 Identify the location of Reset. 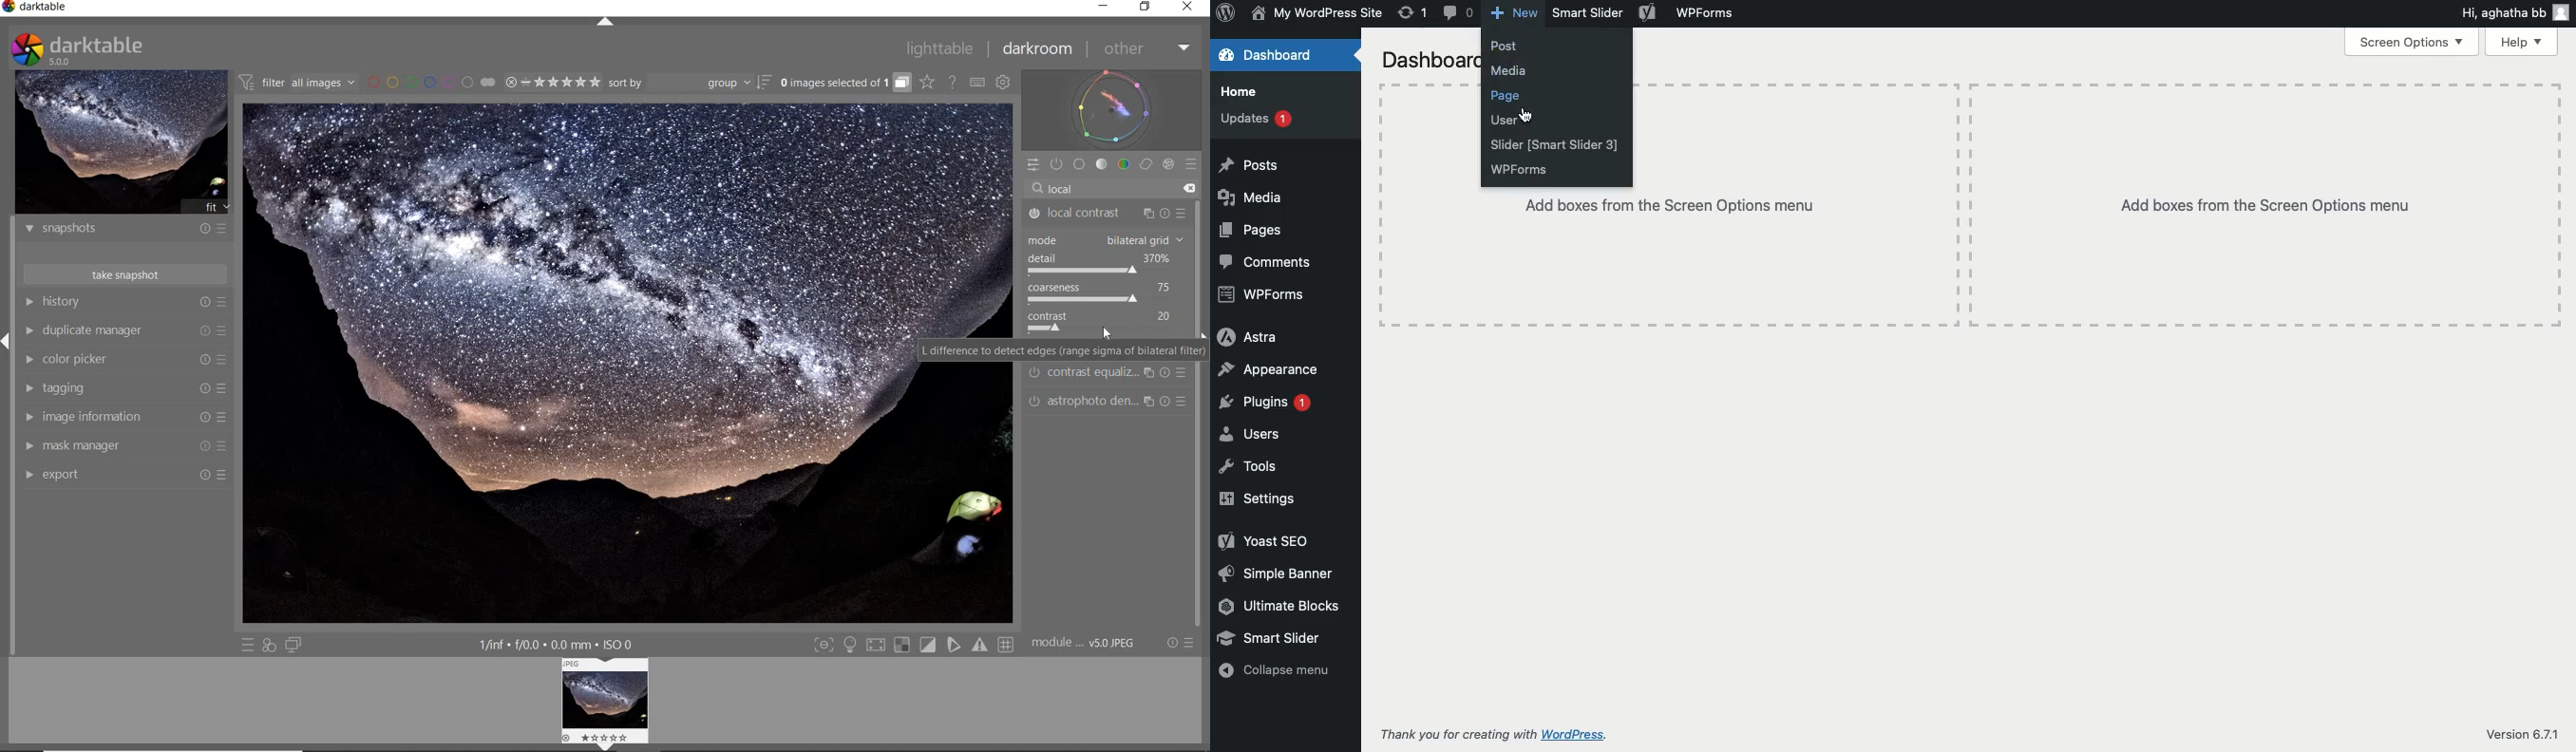
(204, 416).